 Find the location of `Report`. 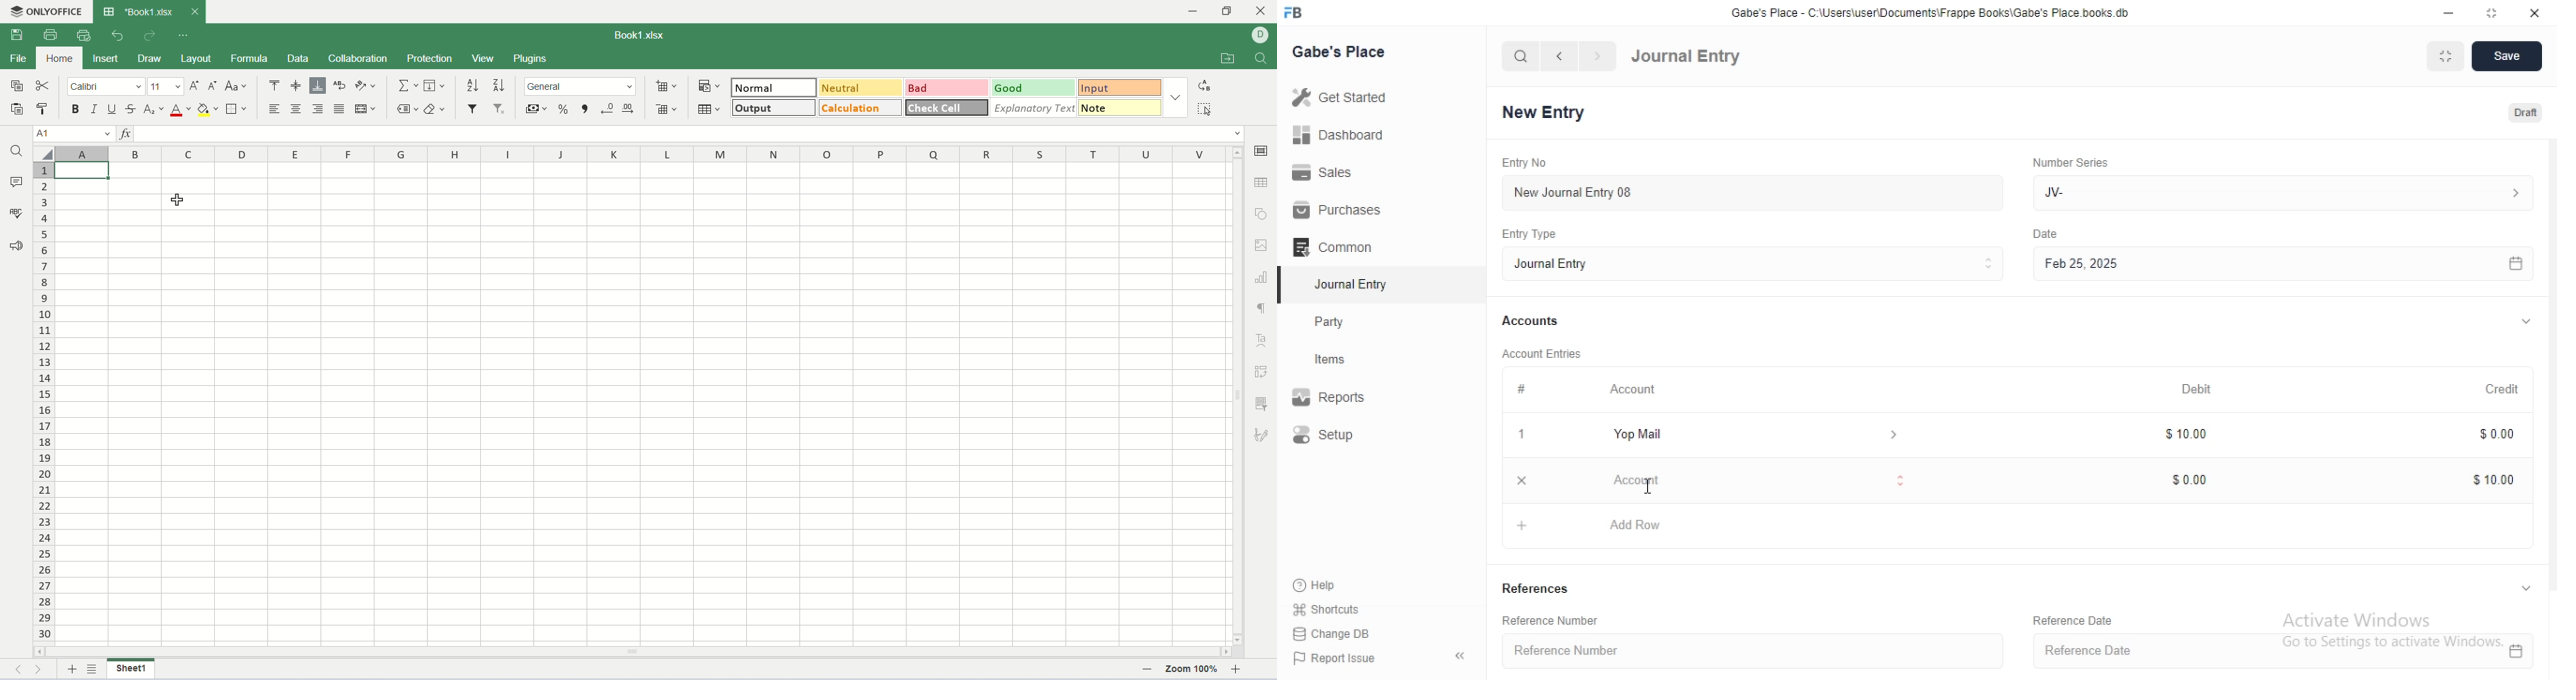

Report is located at coordinates (1344, 397).